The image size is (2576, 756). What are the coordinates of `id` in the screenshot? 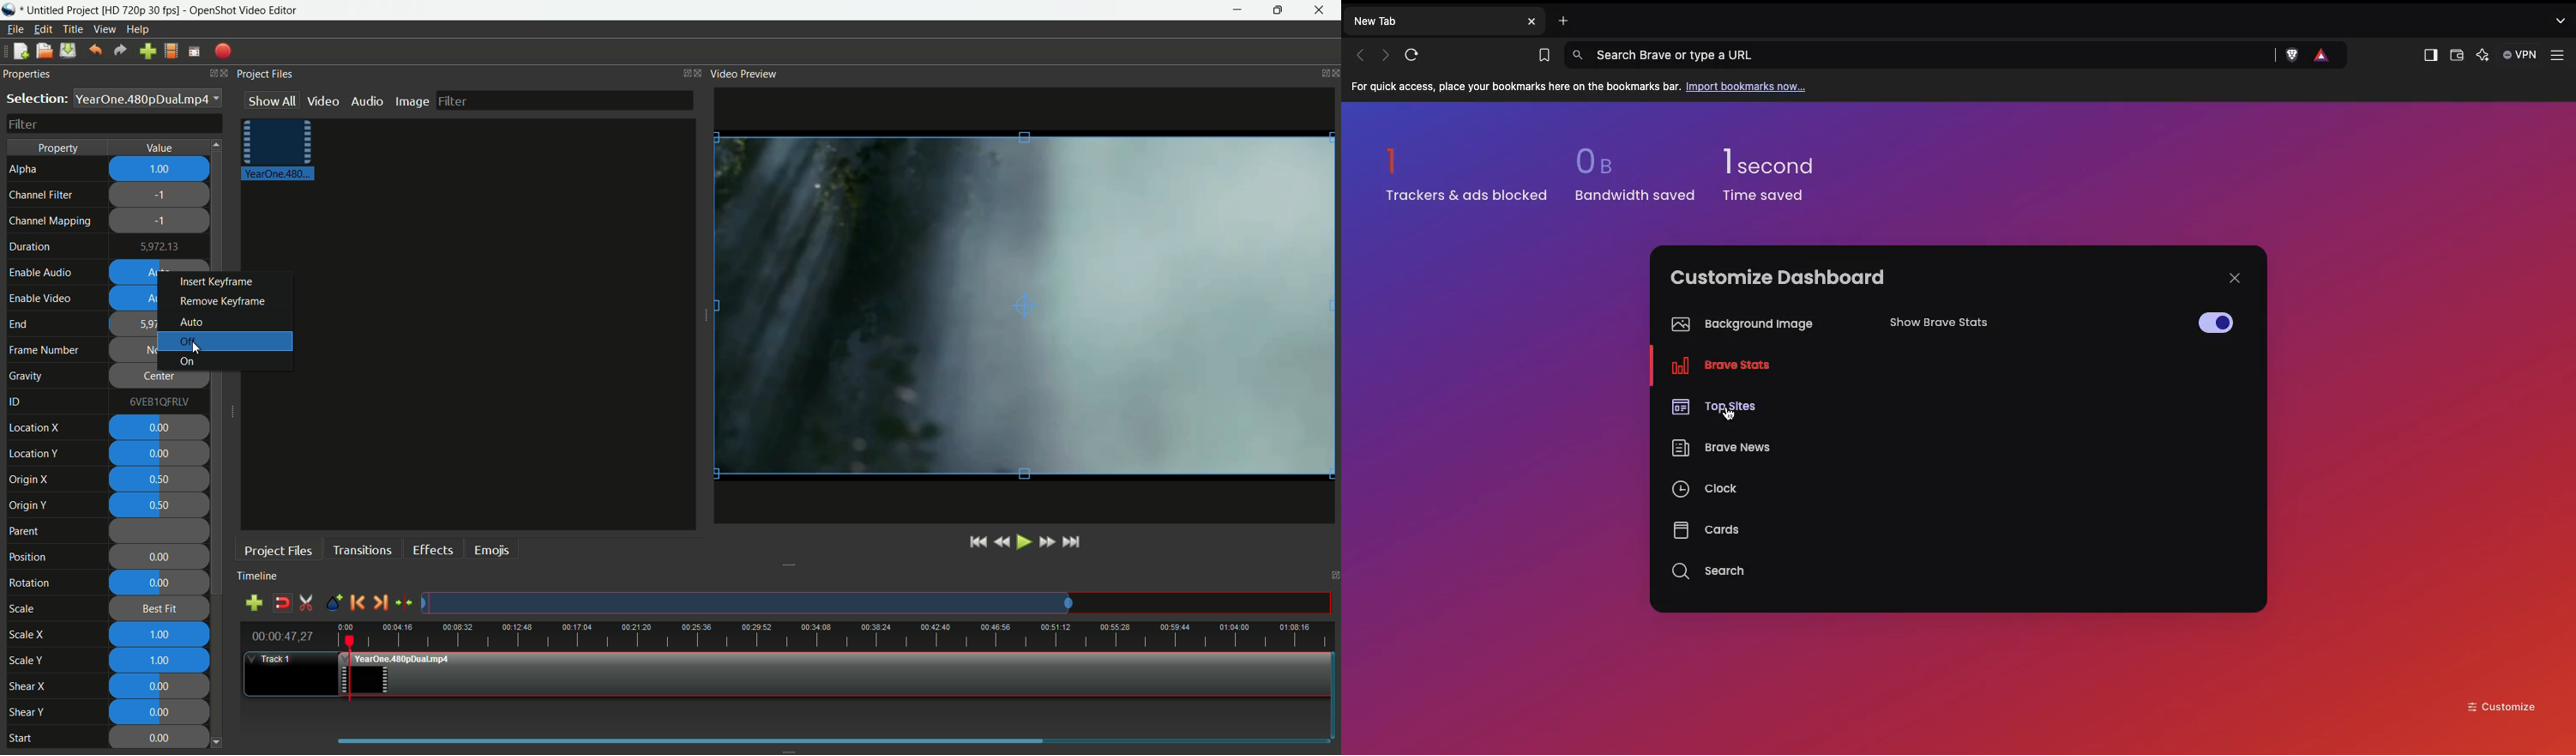 It's located at (17, 403).